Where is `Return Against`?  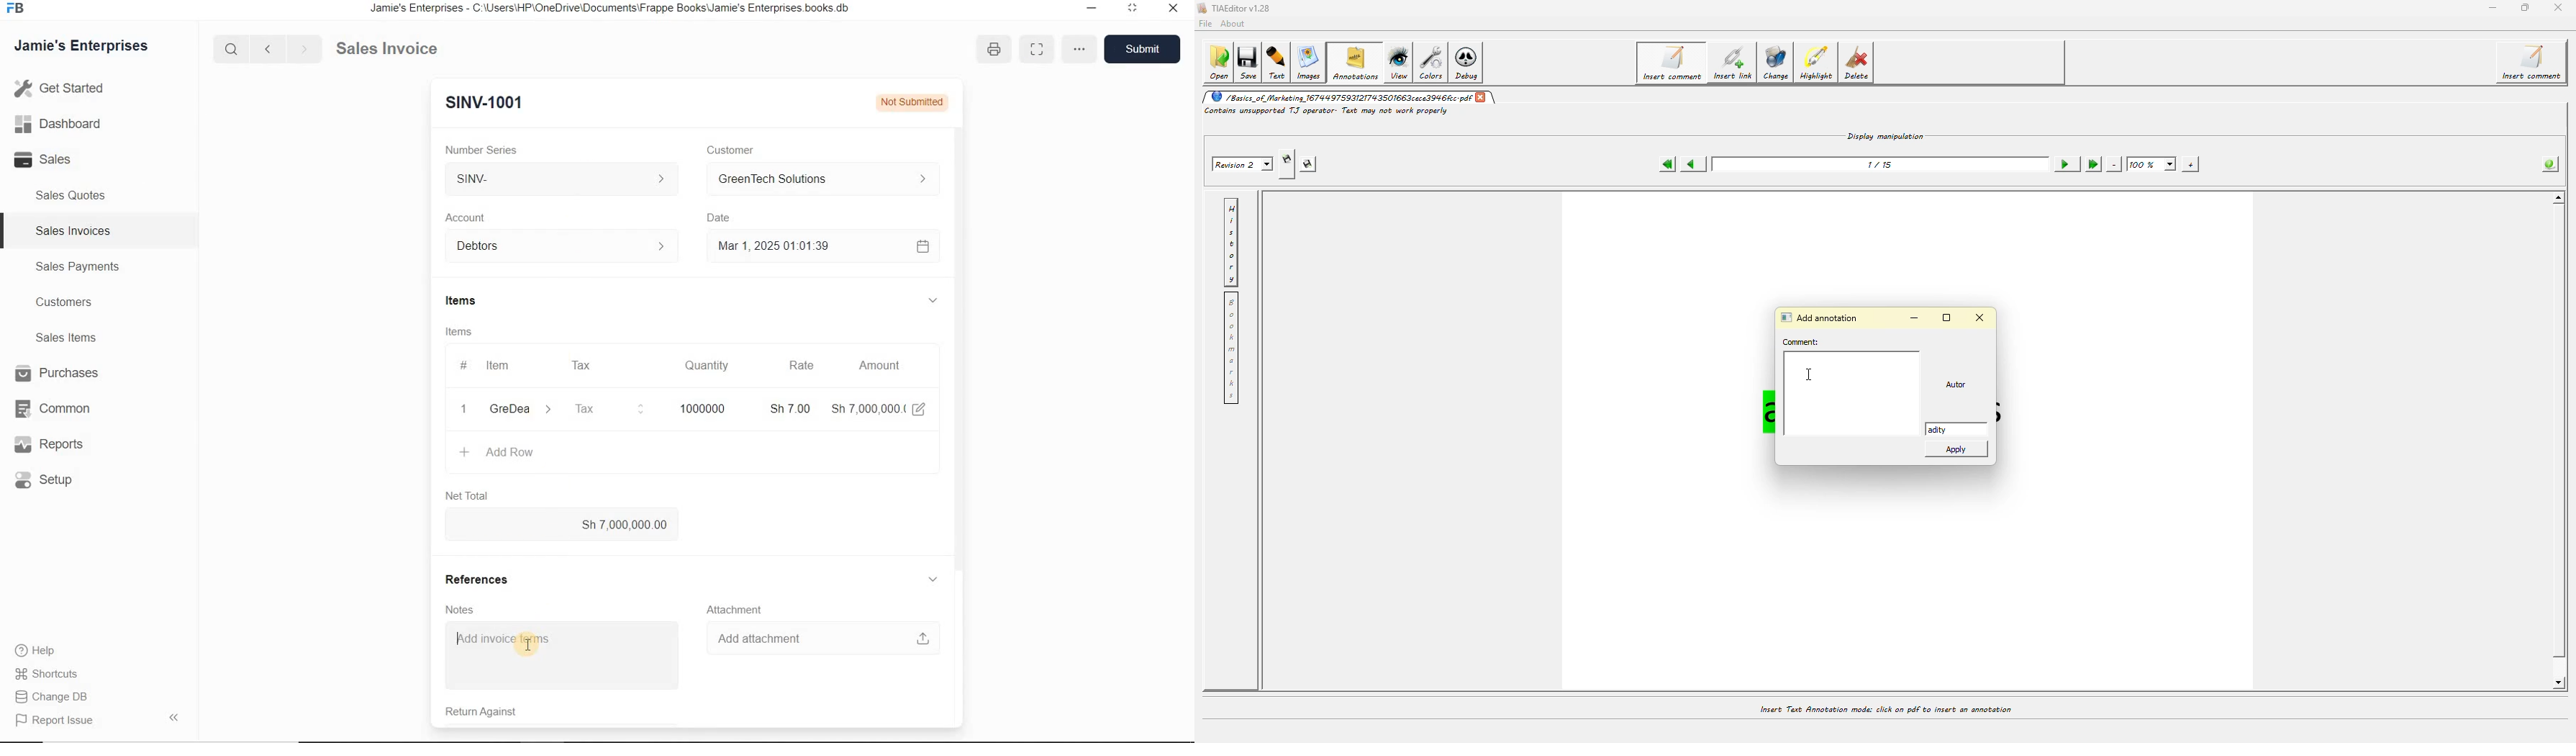 Return Against is located at coordinates (478, 714).